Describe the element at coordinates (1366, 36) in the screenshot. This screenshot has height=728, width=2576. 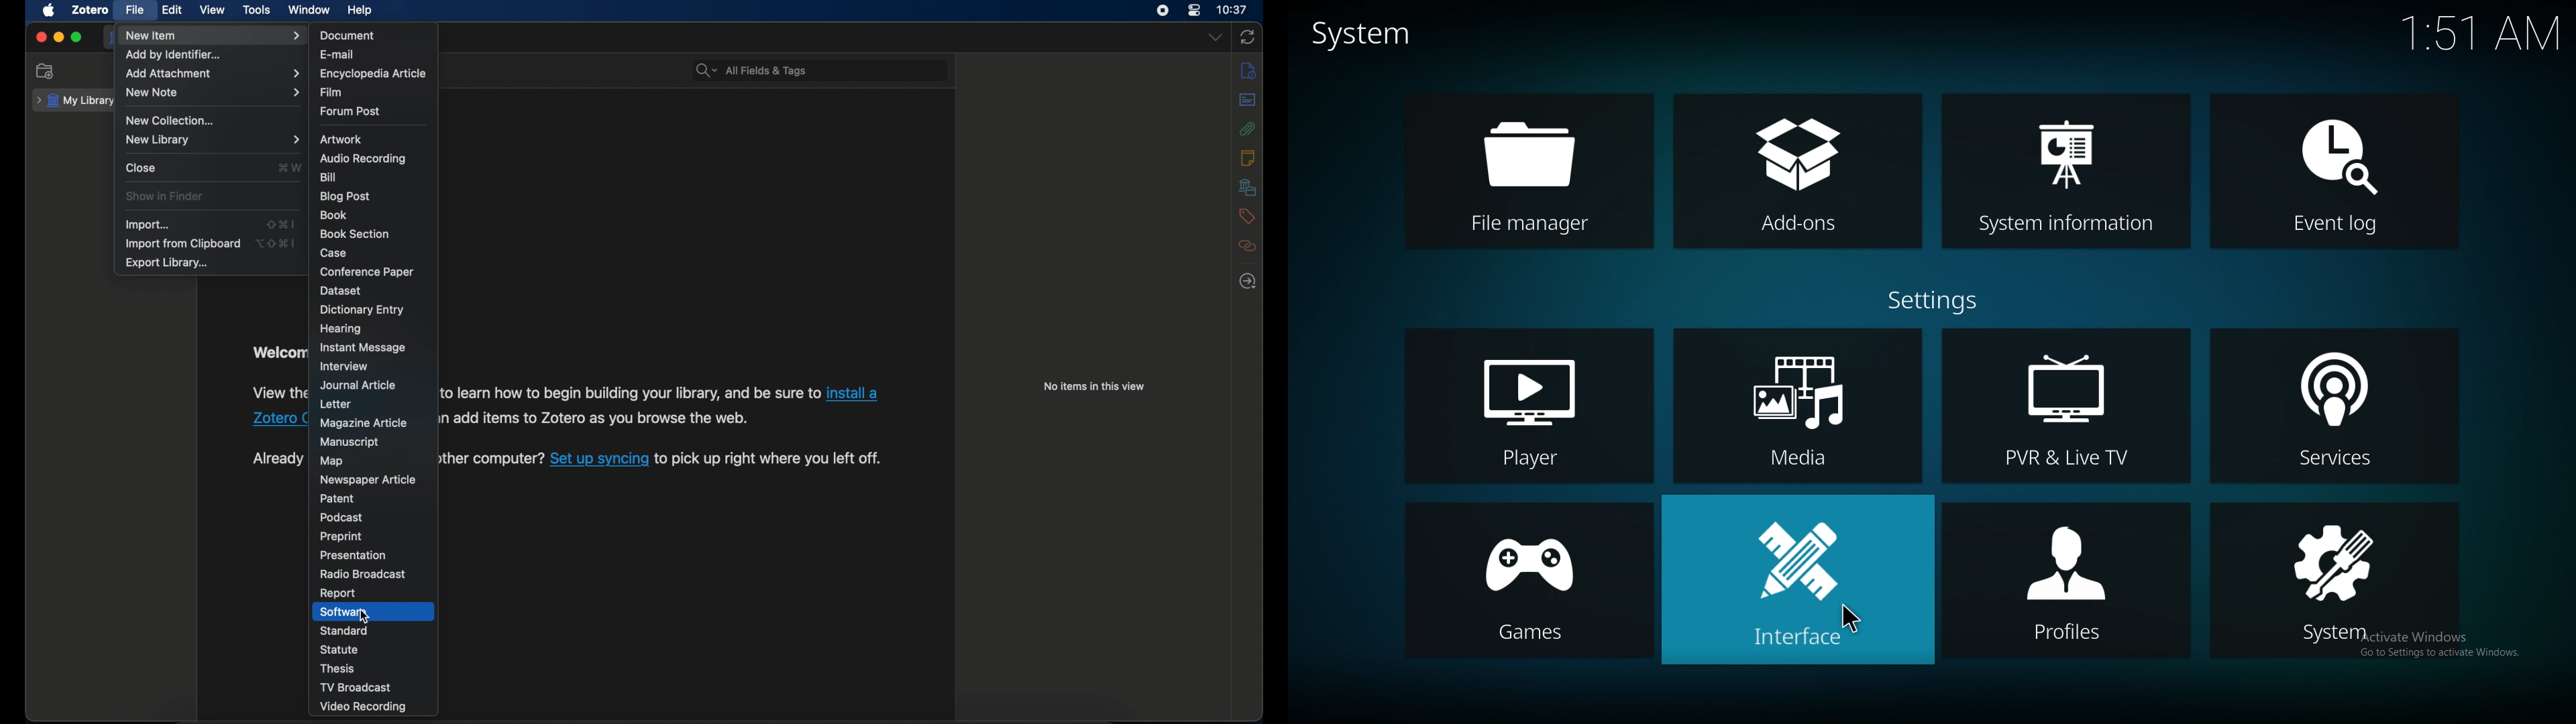
I see `system` at that location.